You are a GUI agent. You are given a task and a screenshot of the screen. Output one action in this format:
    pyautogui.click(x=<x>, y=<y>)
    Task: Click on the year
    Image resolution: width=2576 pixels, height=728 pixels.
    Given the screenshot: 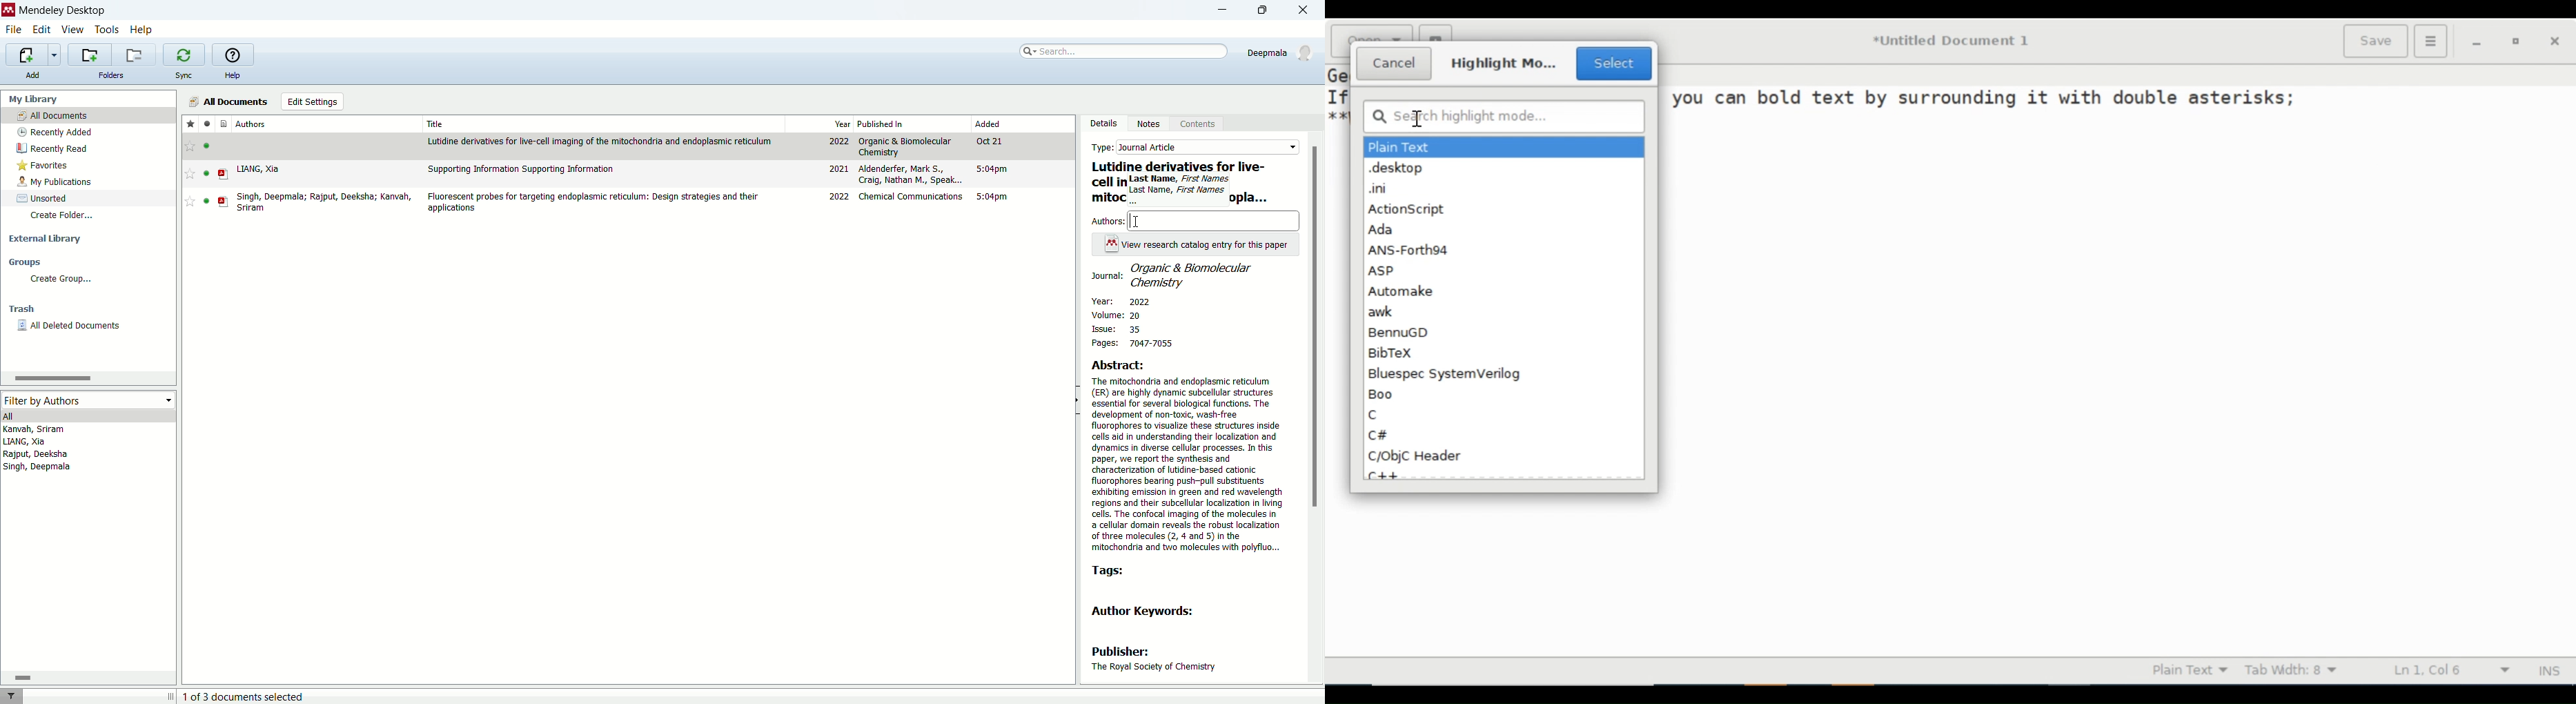 What is the action you would take?
    pyautogui.click(x=839, y=123)
    